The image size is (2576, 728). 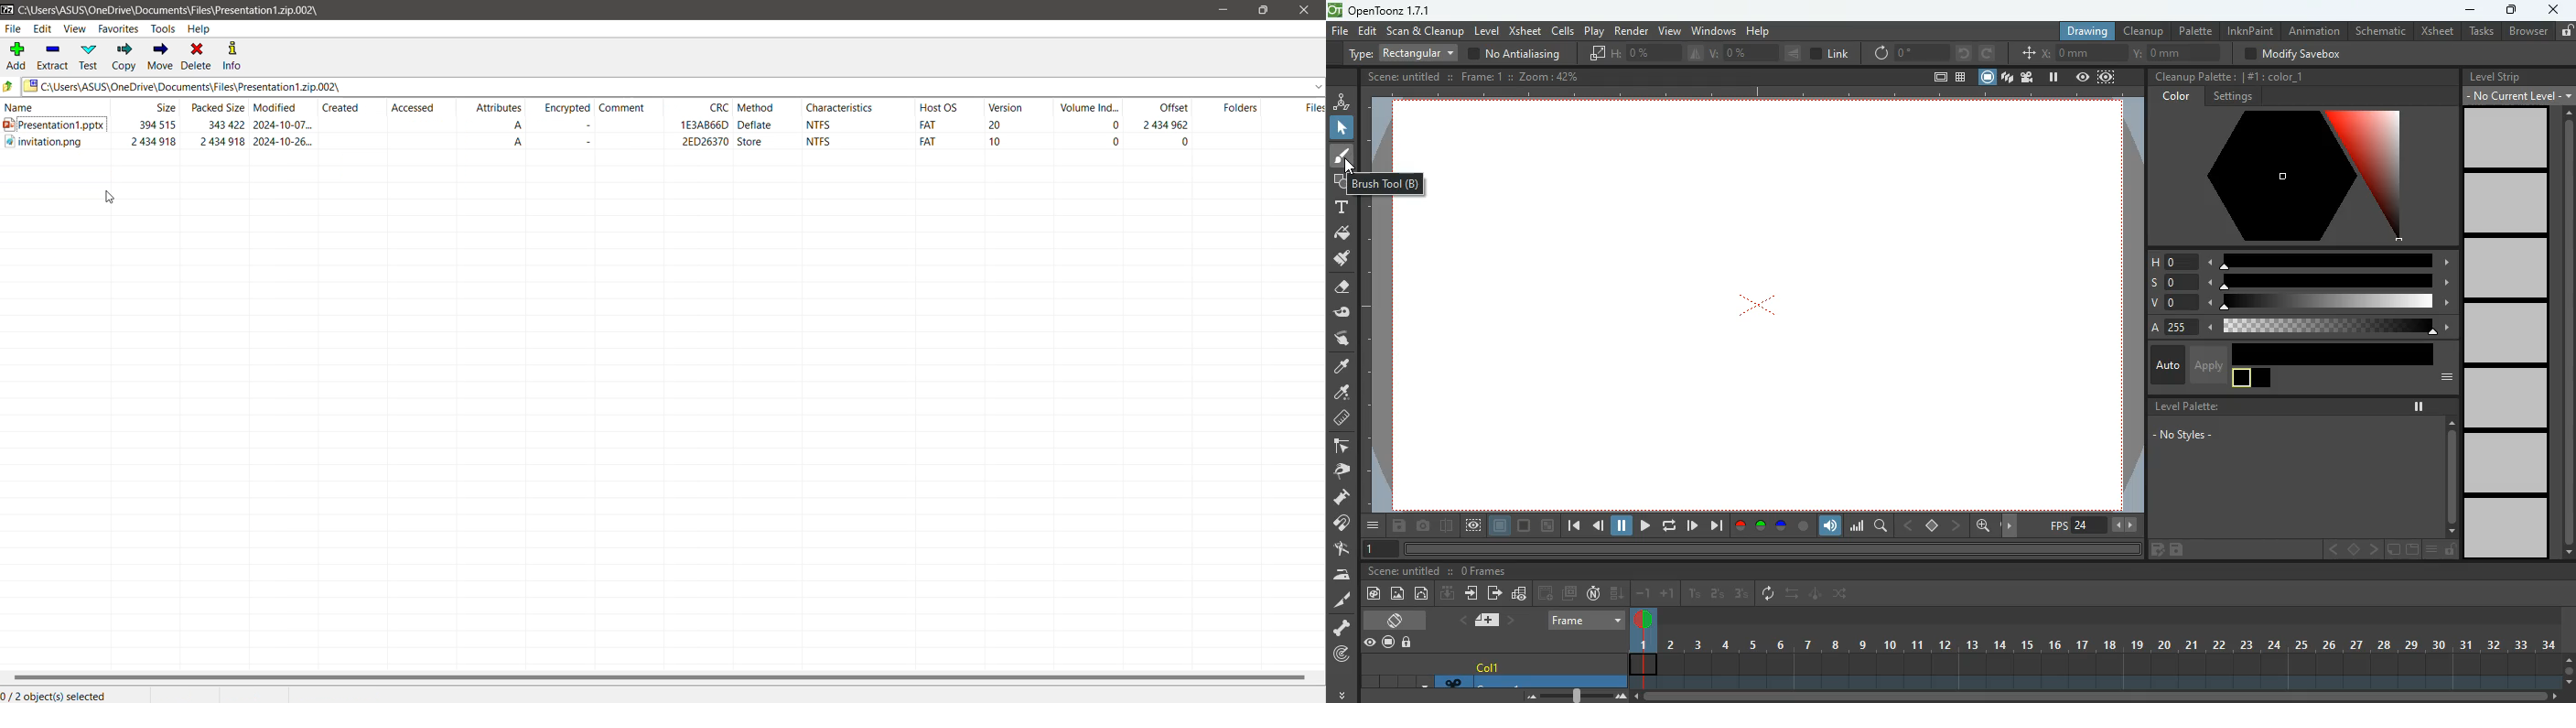 I want to click on 10, so click(x=1000, y=142).